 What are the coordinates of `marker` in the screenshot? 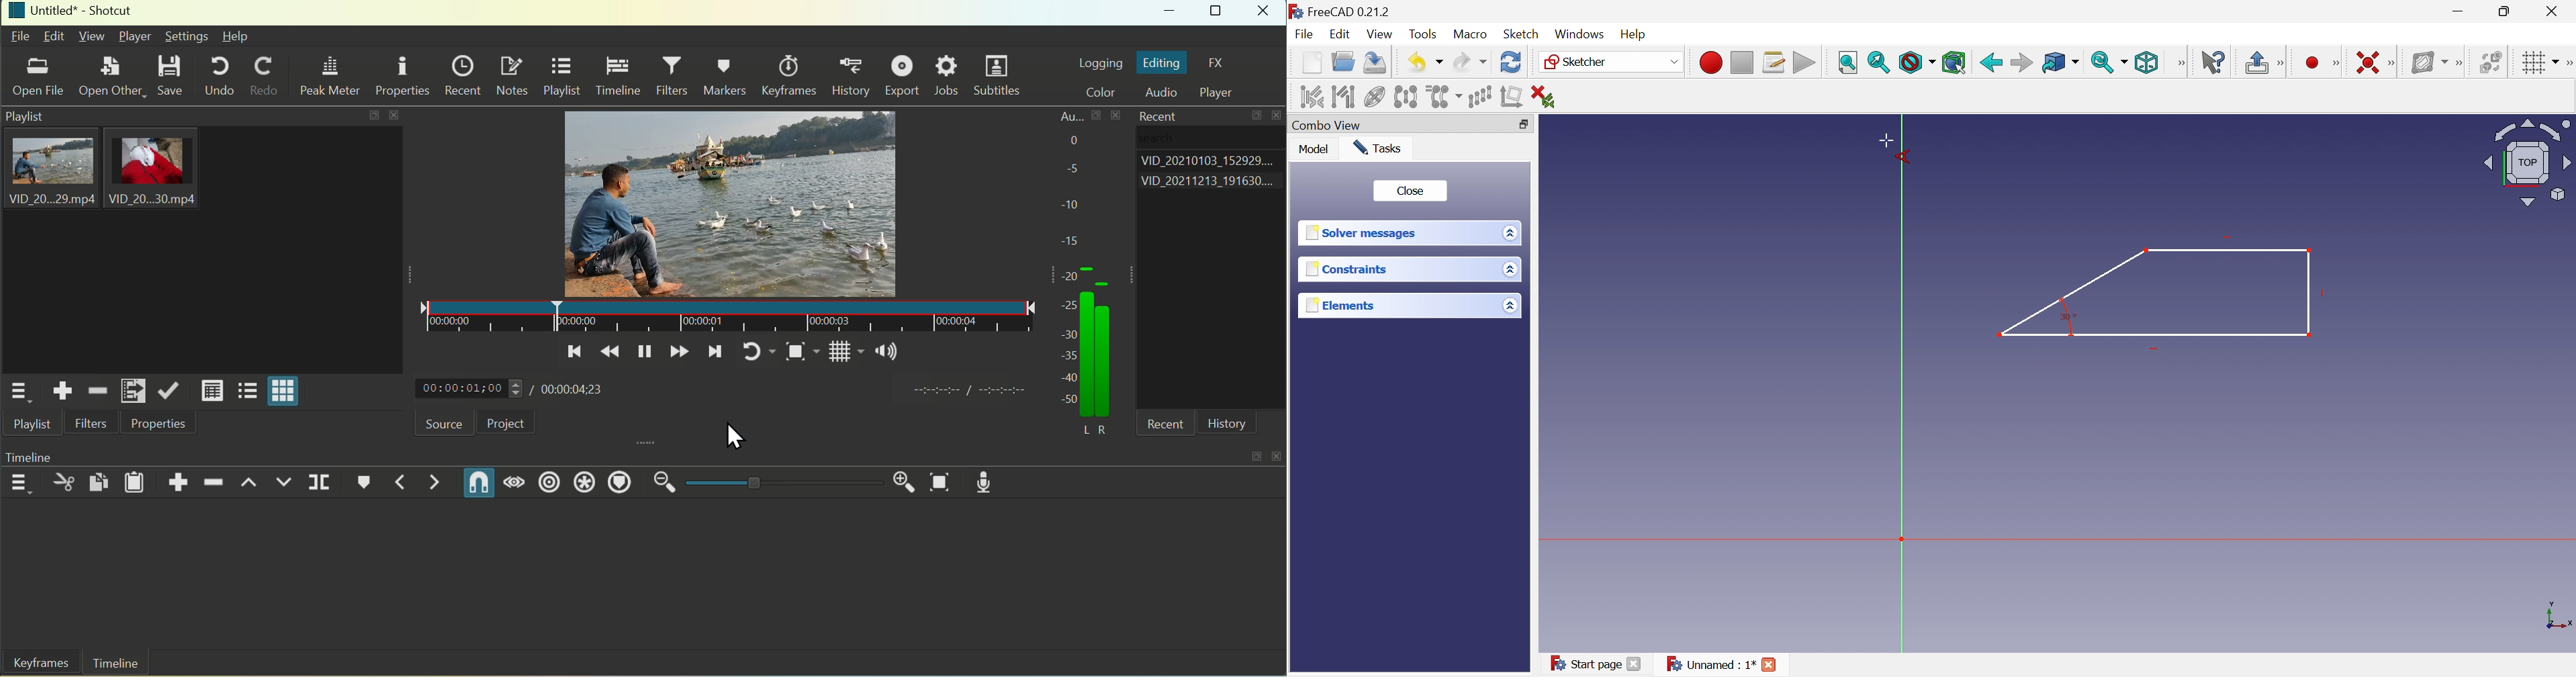 It's located at (726, 315).